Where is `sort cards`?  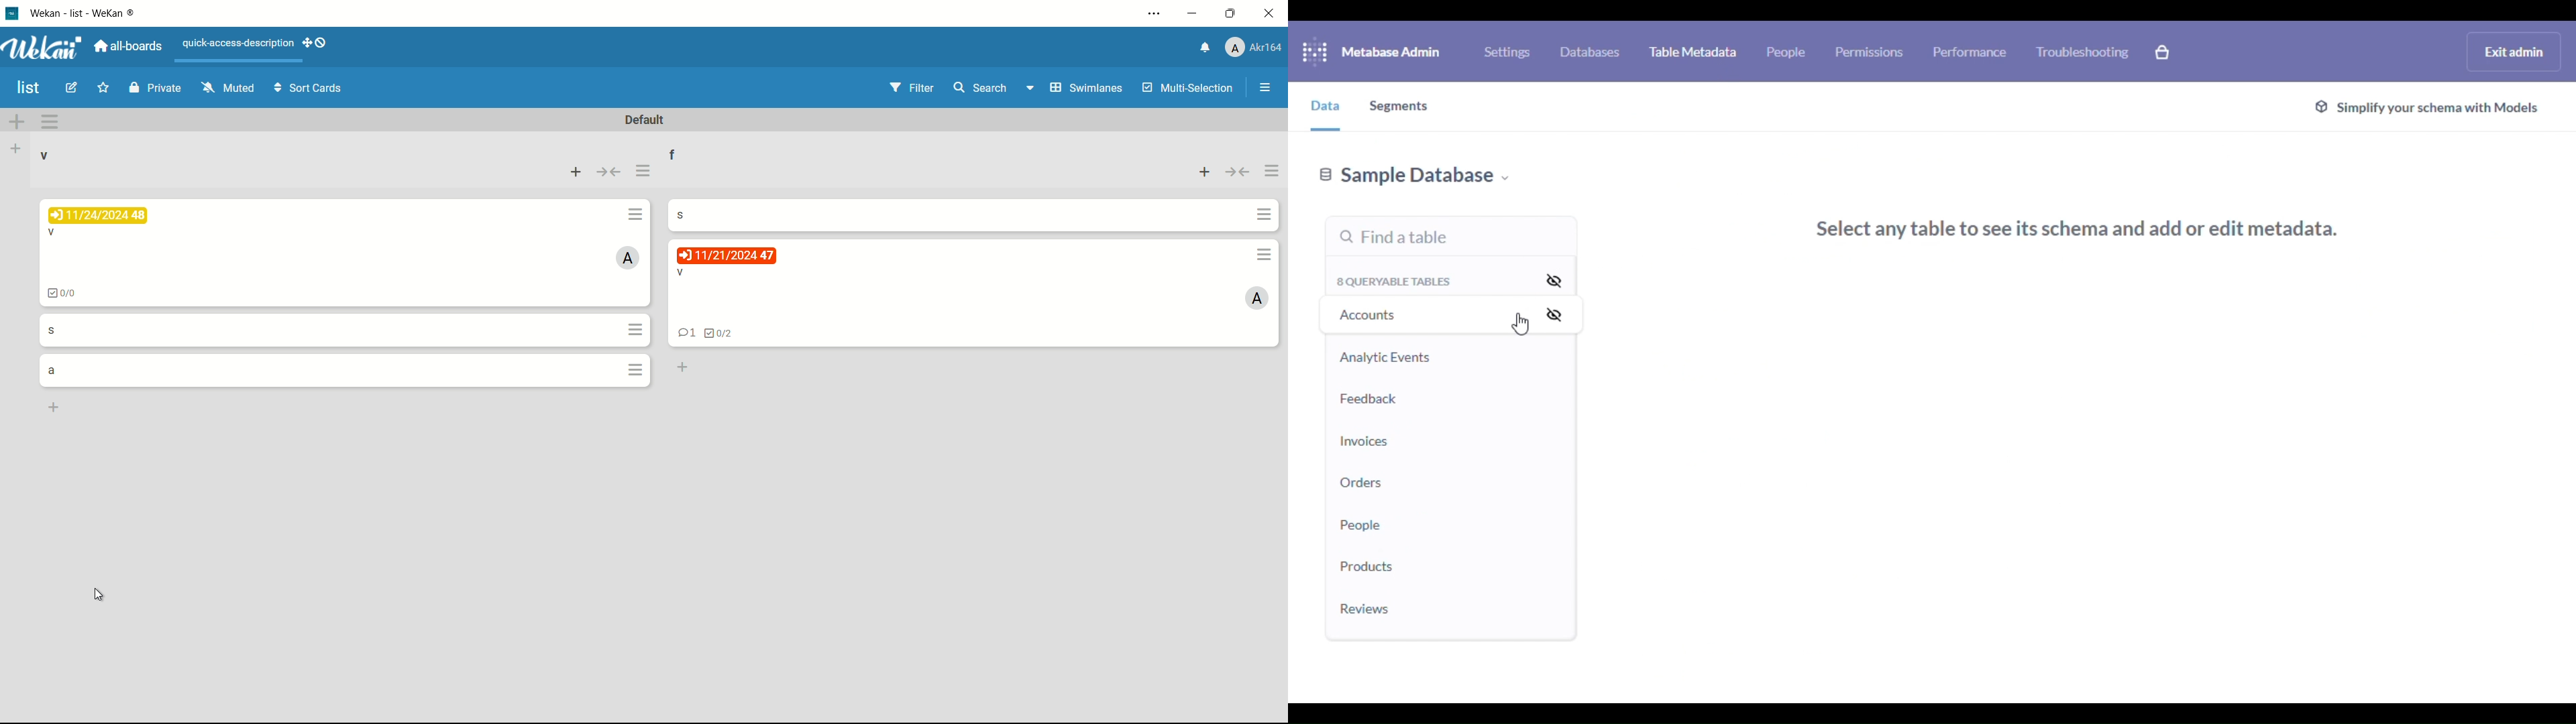 sort cards is located at coordinates (309, 90).